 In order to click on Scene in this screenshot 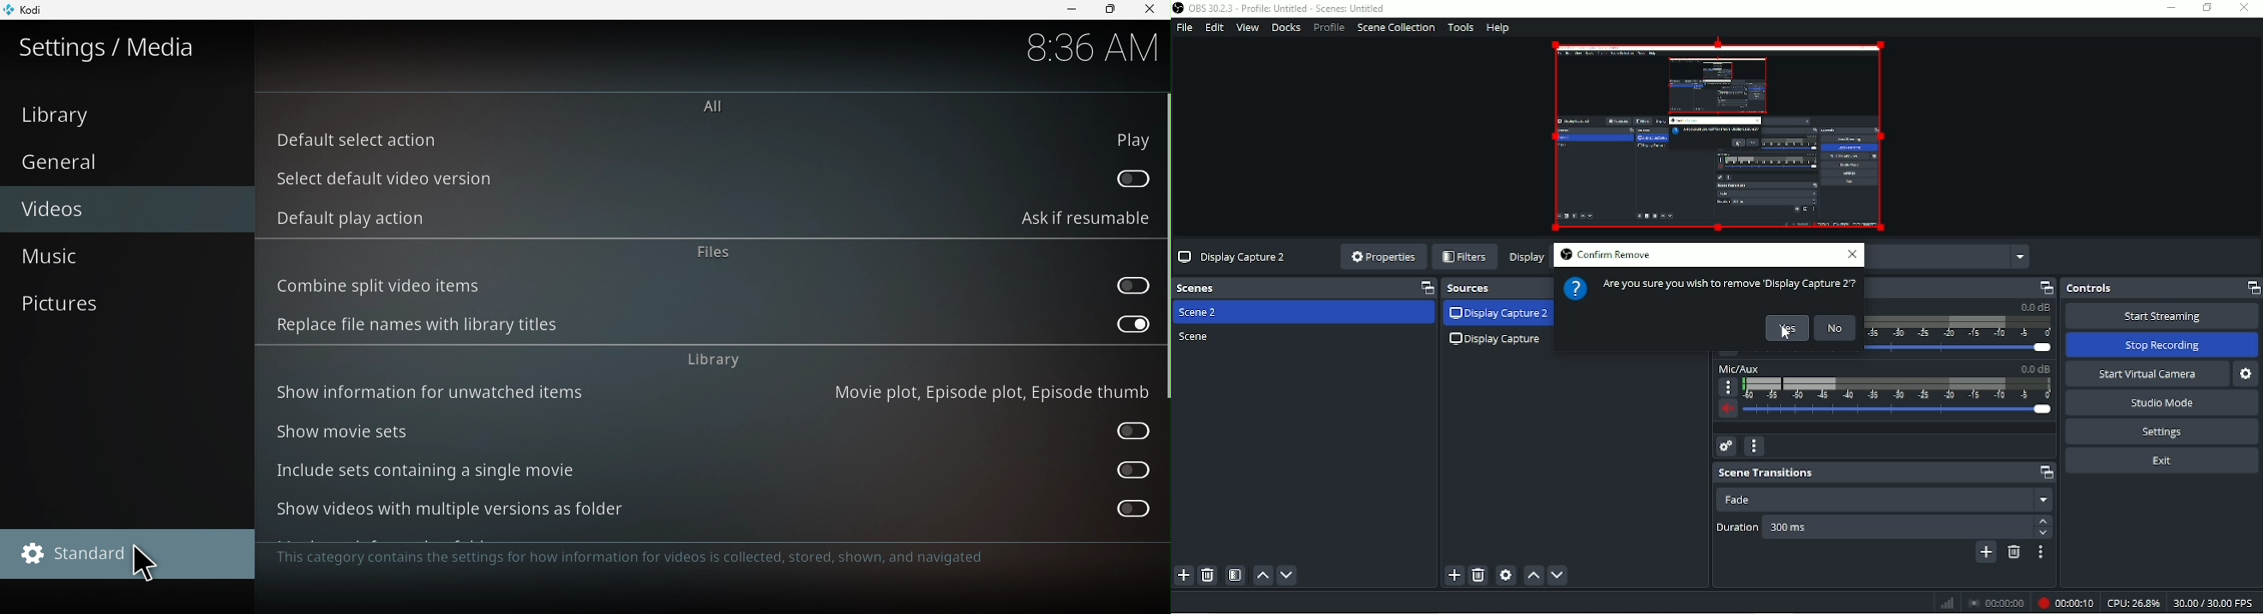, I will do `click(1195, 337)`.